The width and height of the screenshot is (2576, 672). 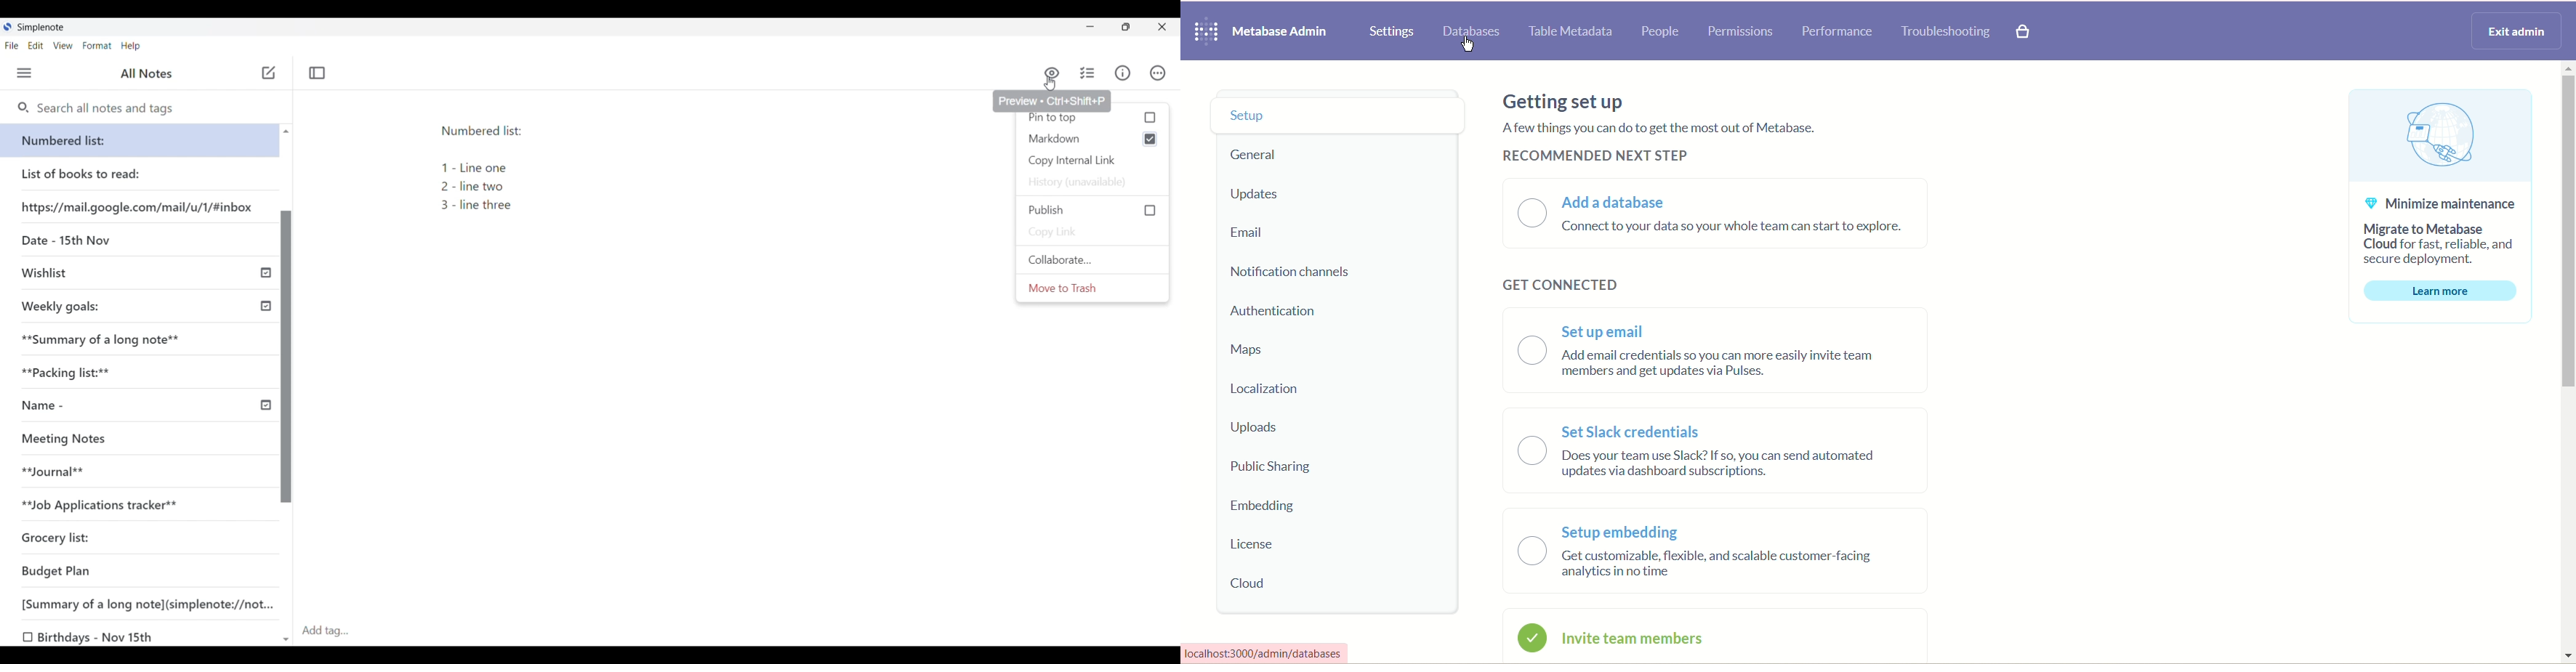 What do you see at coordinates (76, 242) in the screenshot?
I see `Date - 15th Nov` at bounding box center [76, 242].